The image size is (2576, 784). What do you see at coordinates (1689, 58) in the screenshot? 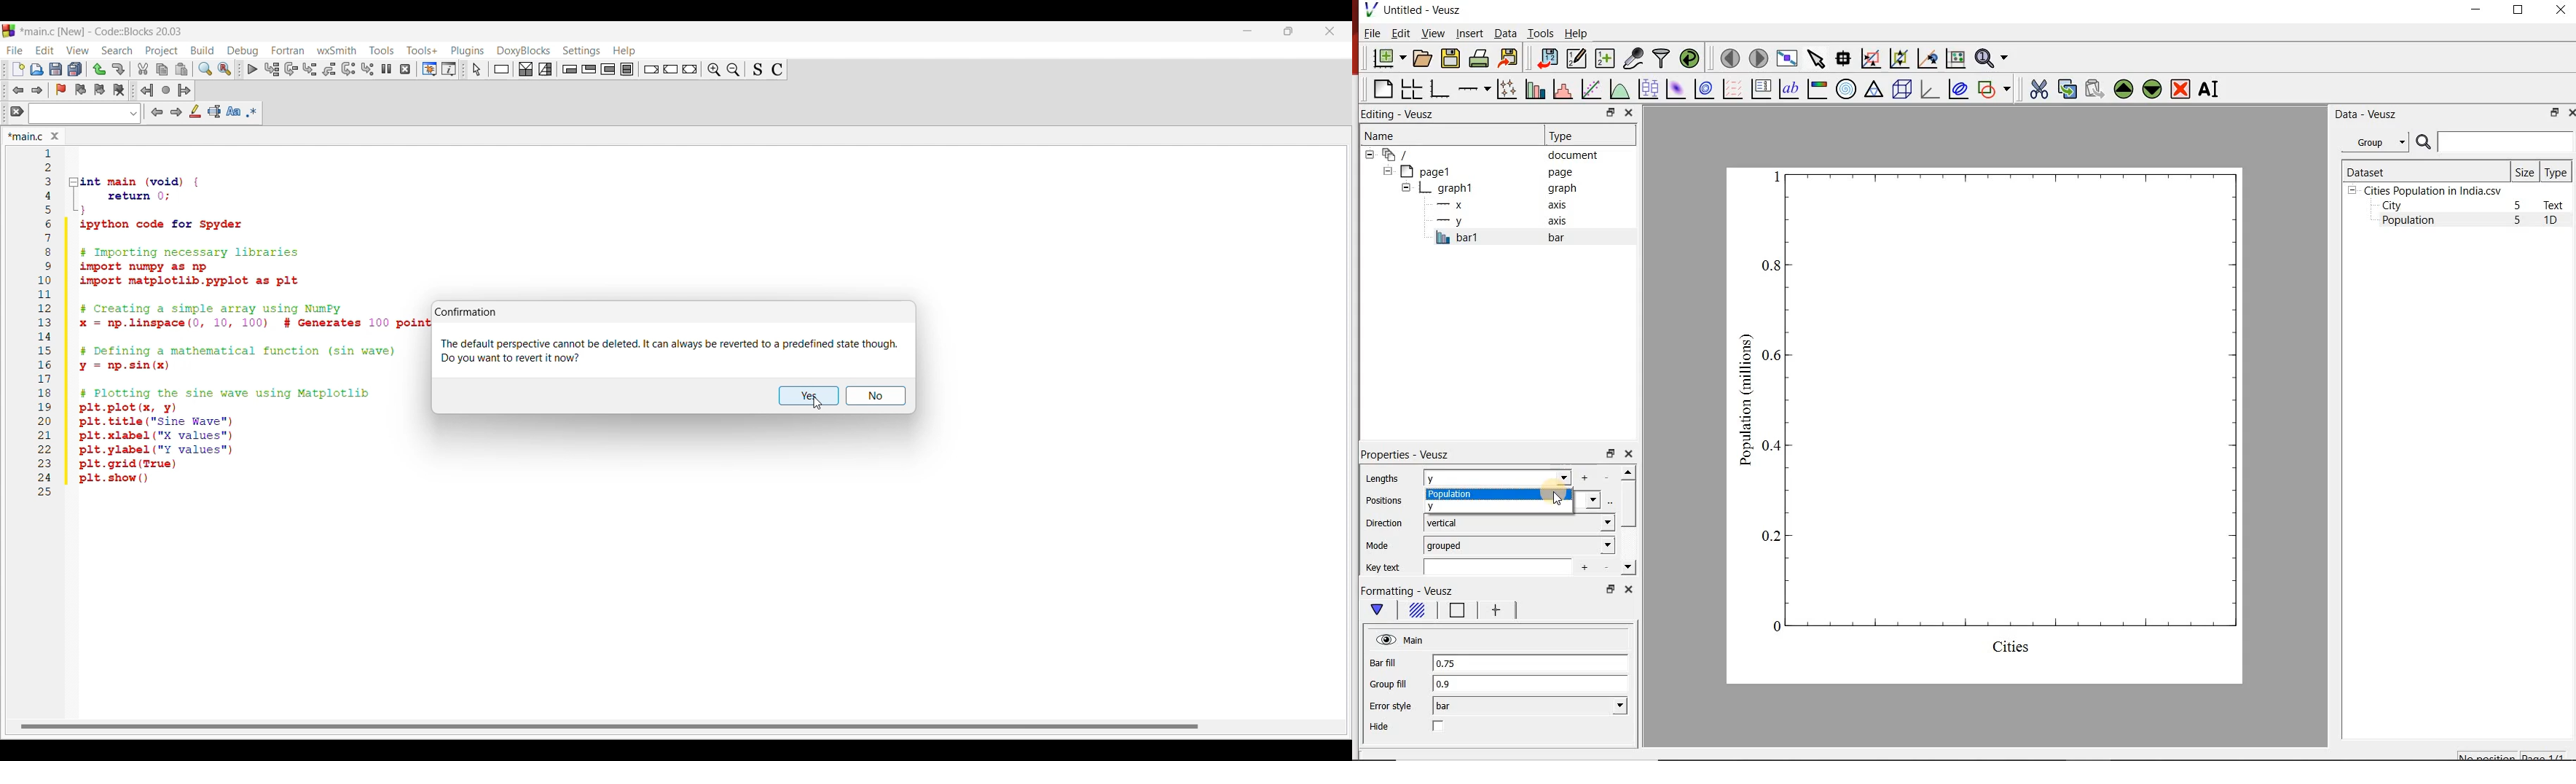
I see `reload linked datasets` at bounding box center [1689, 58].